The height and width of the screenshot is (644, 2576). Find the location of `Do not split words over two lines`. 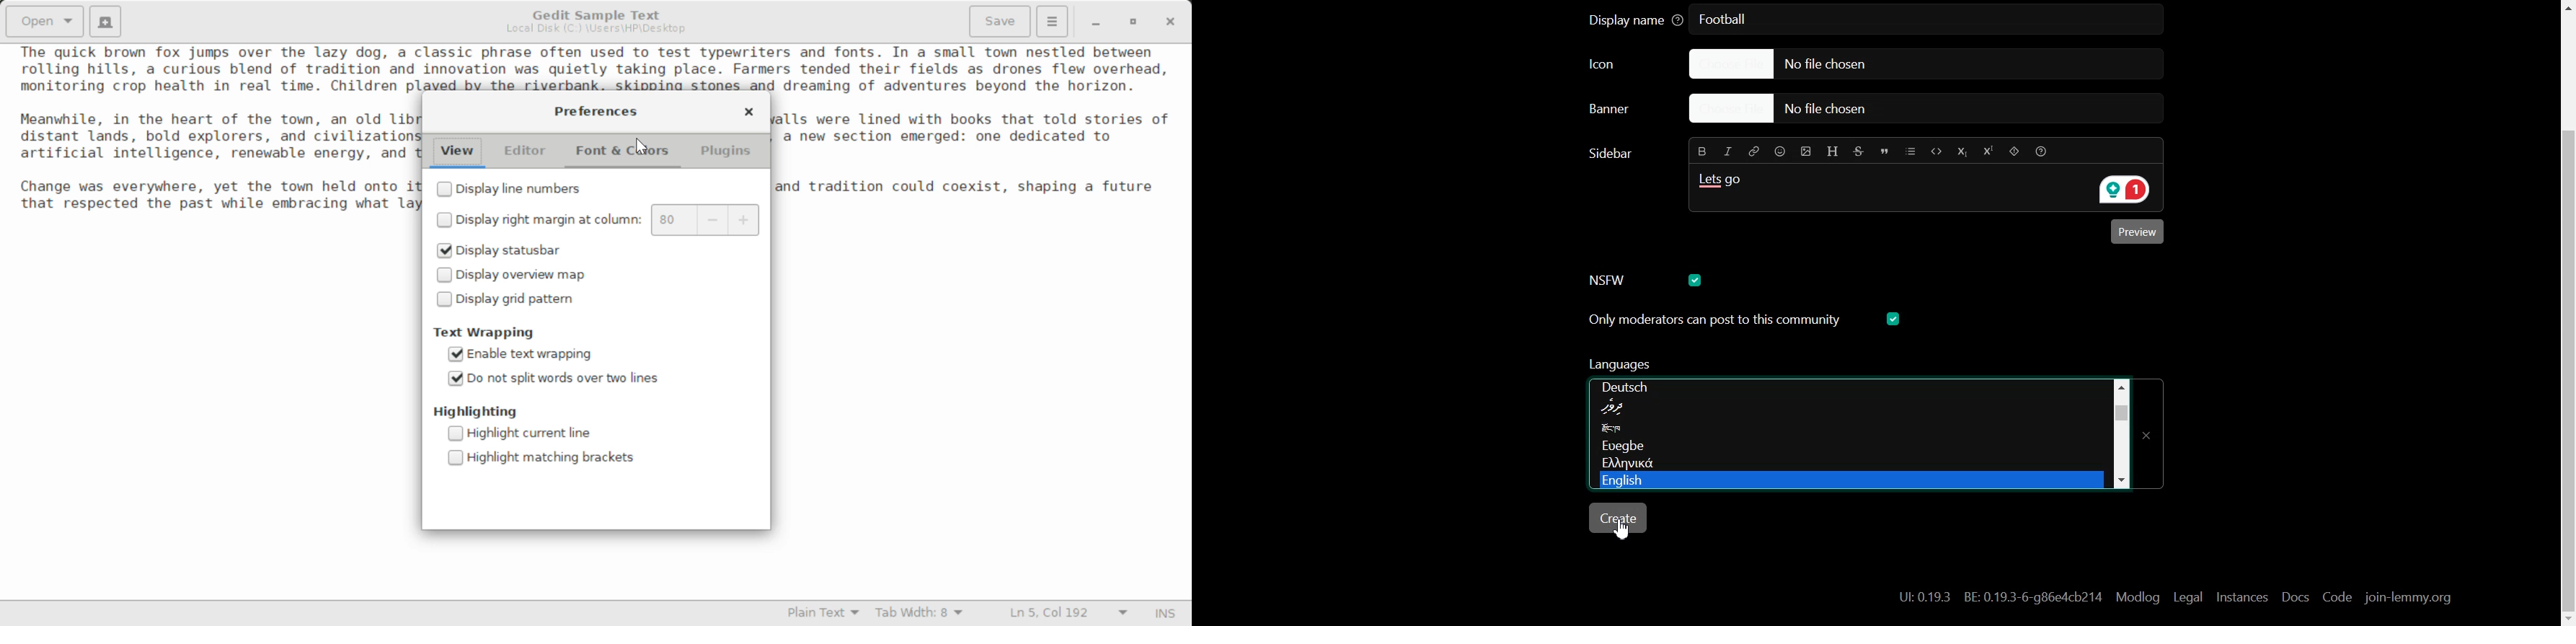

Do not split words over two lines is located at coordinates (553, 380).